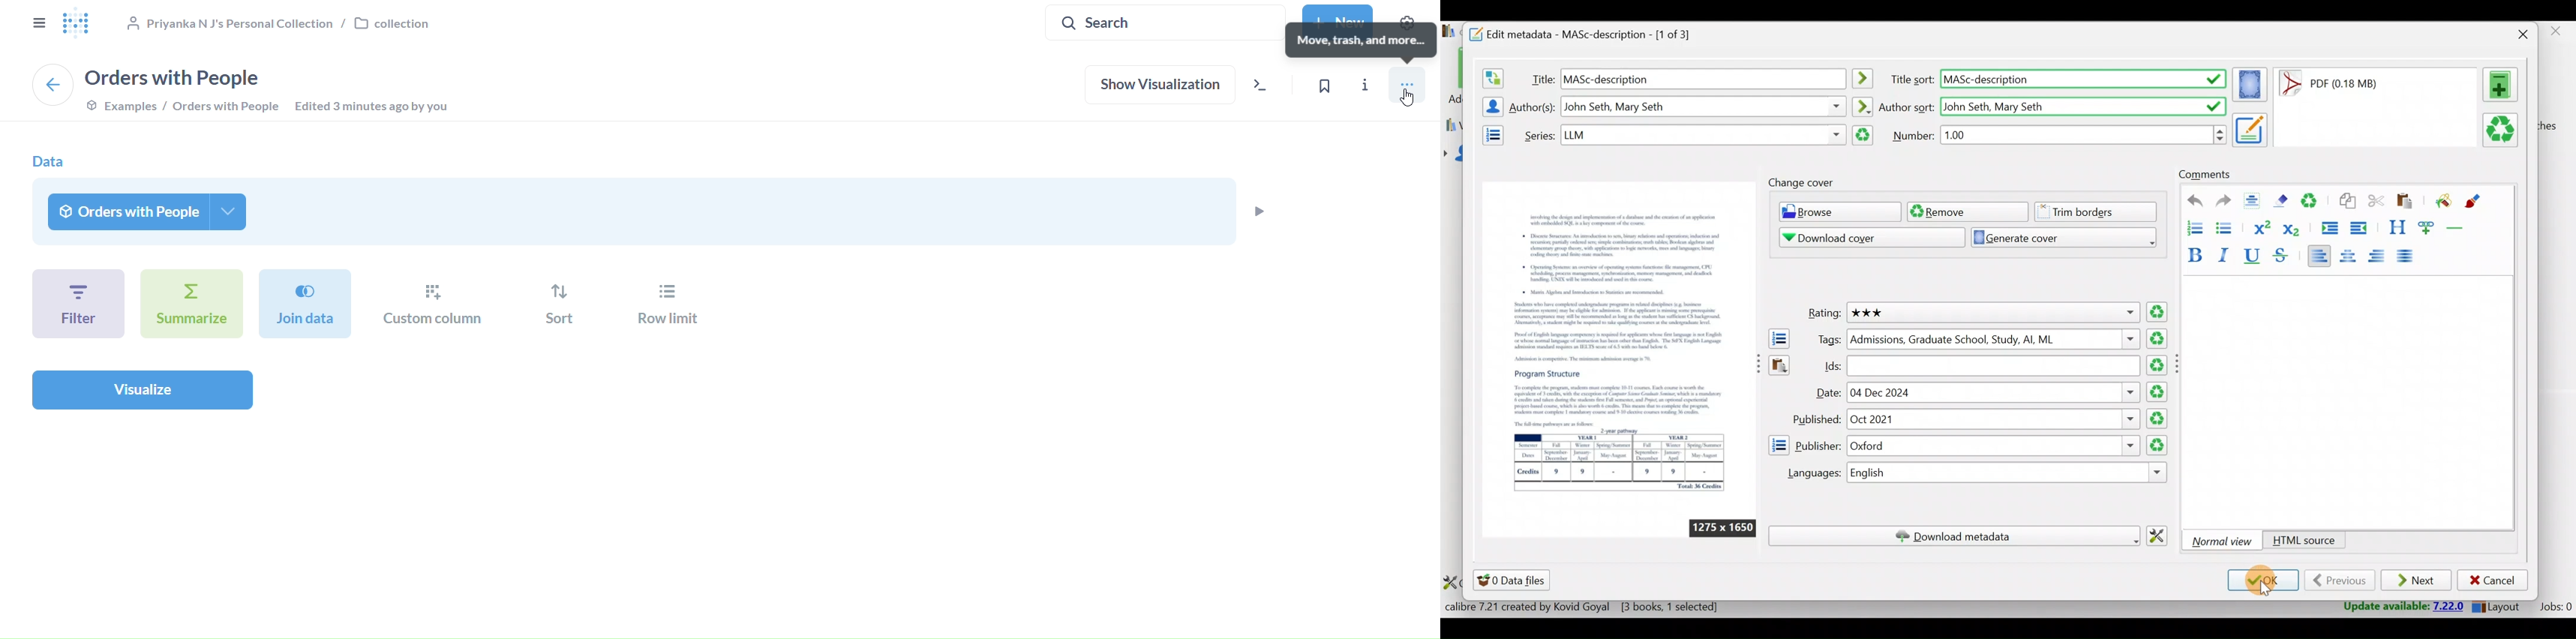 This screenshot has width=2576, height=644. What do you see at coordinates (2284, 201) in the screenshot?
I see `Remove formatting` at bounding box center [2284, 201].